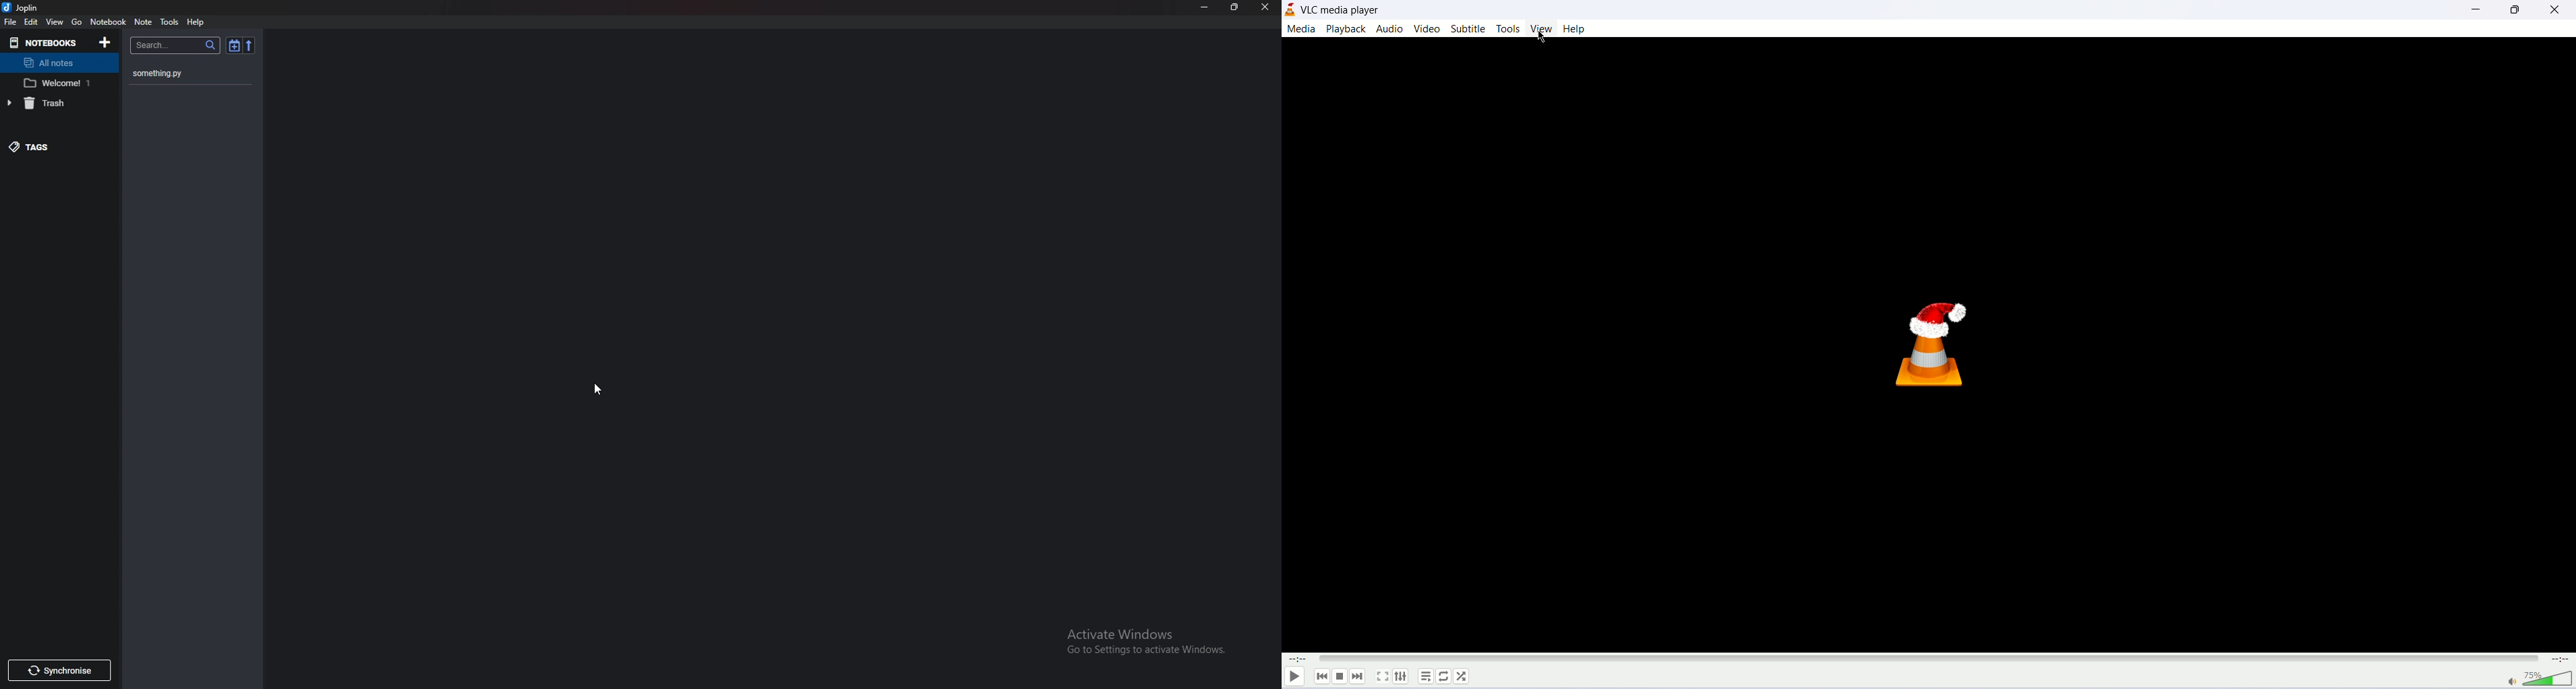 This screenshot has width=2576, height=700. Describe the element at coordinates (175, 45) in the screenshot. I see `search` at that location.